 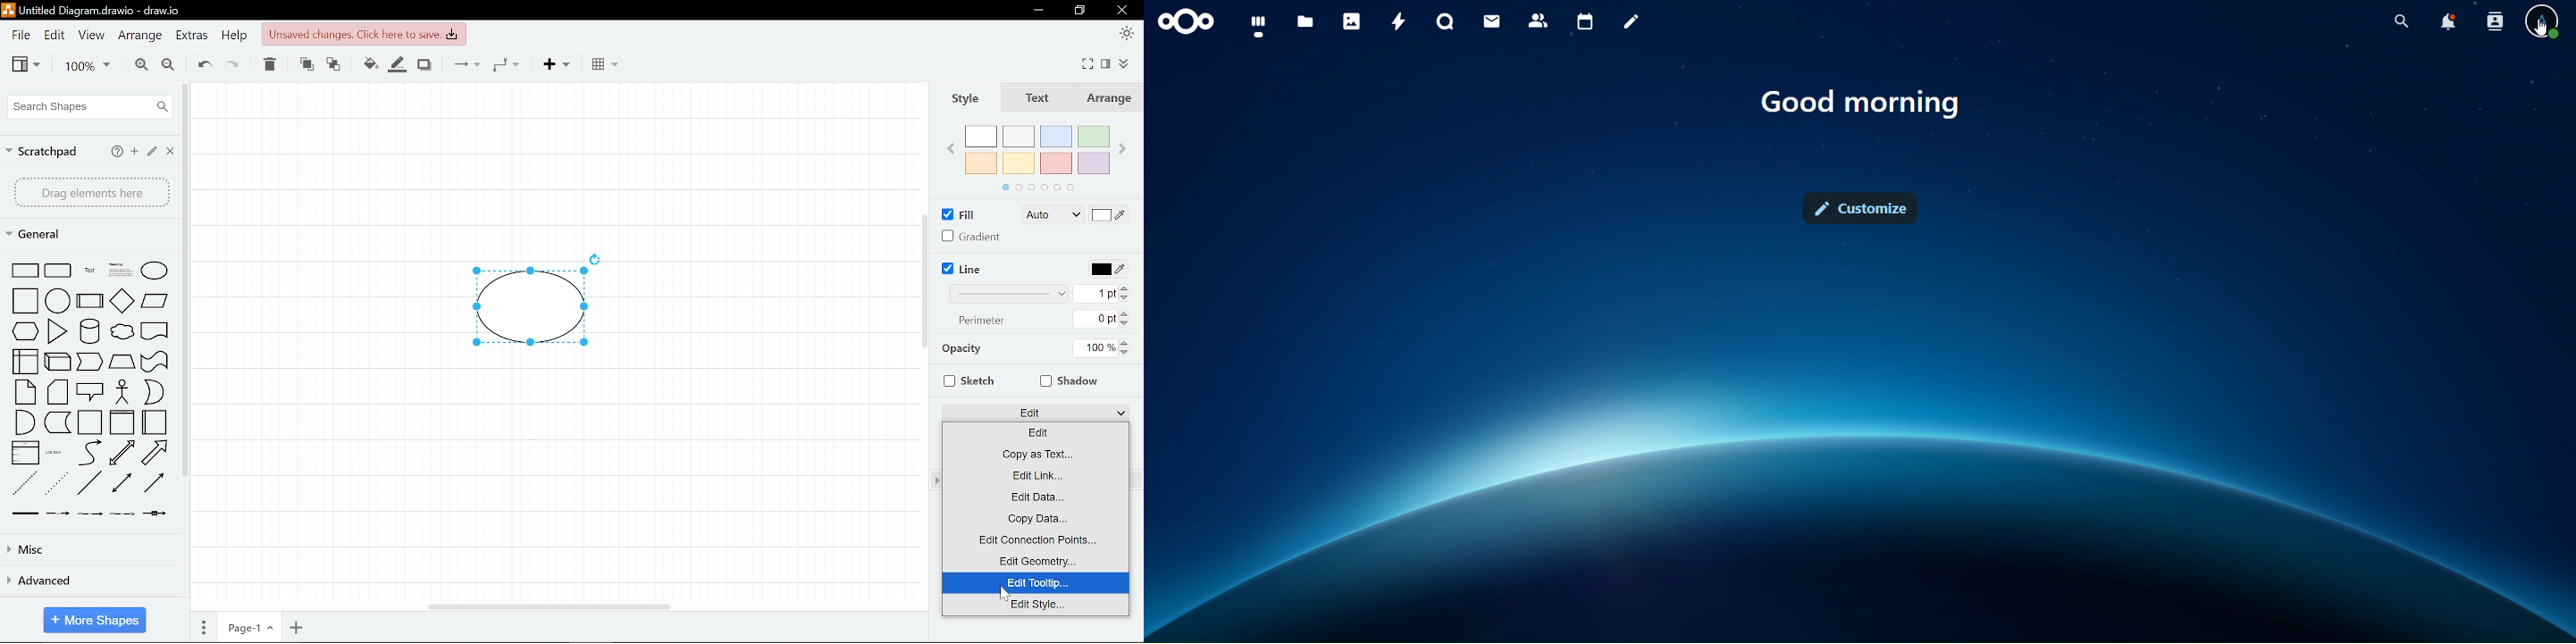 I want to click on To back, so click(x=335, y=64).